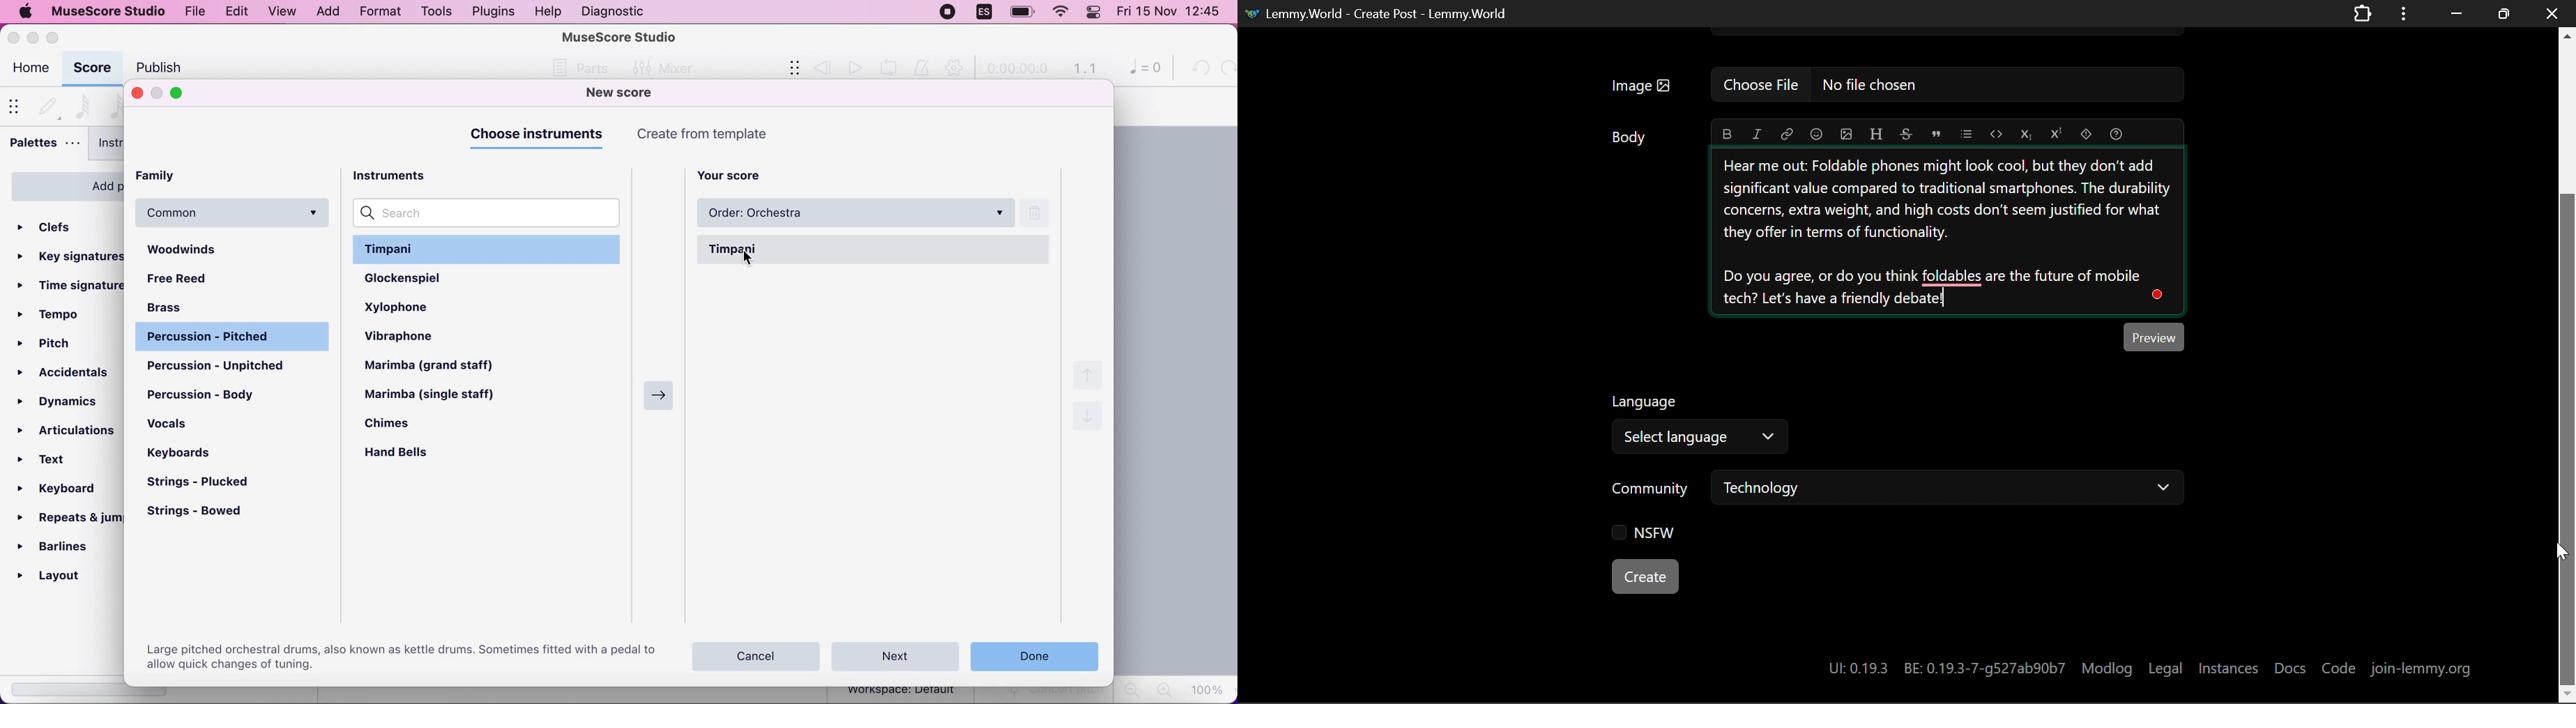 This screenshot has height=728, width=2576. What do you see at coordinates (65, 491) in the screenshot?
I see `keyboard` at bounding box center [65, 491].